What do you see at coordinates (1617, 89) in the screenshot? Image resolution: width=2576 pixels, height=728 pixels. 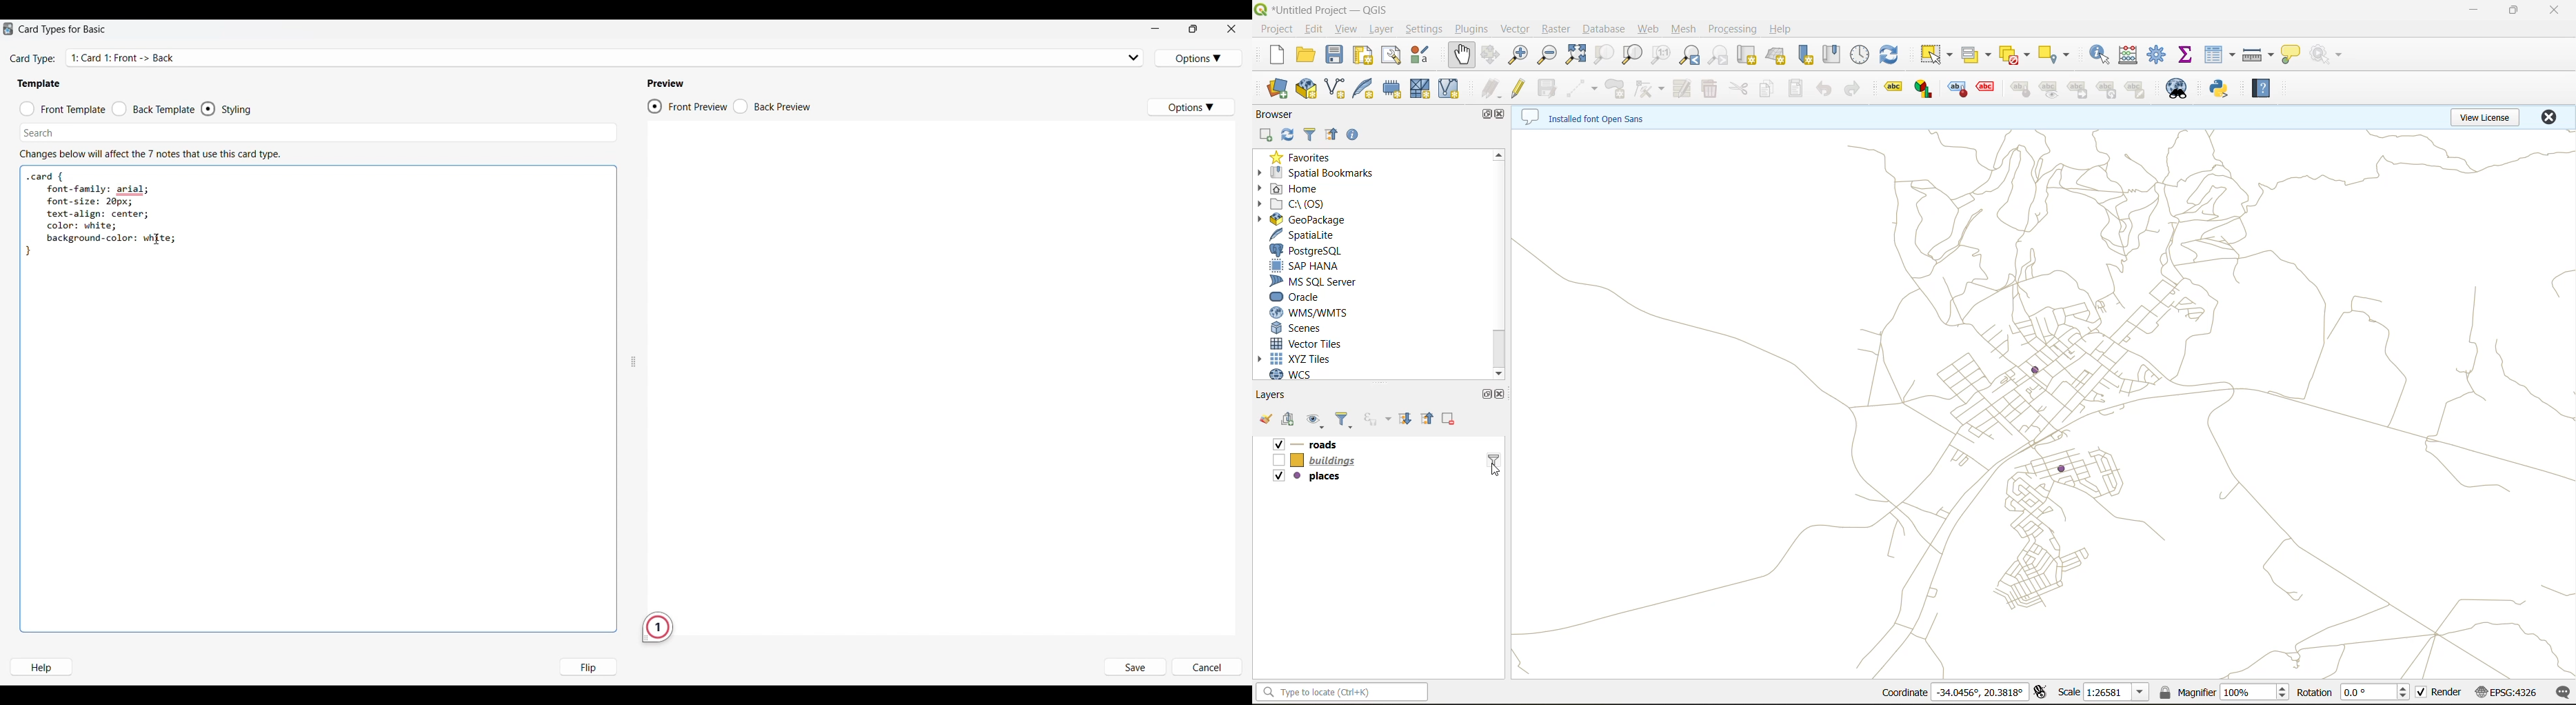 I see `add polygon` at bounding box center [1617, 89].